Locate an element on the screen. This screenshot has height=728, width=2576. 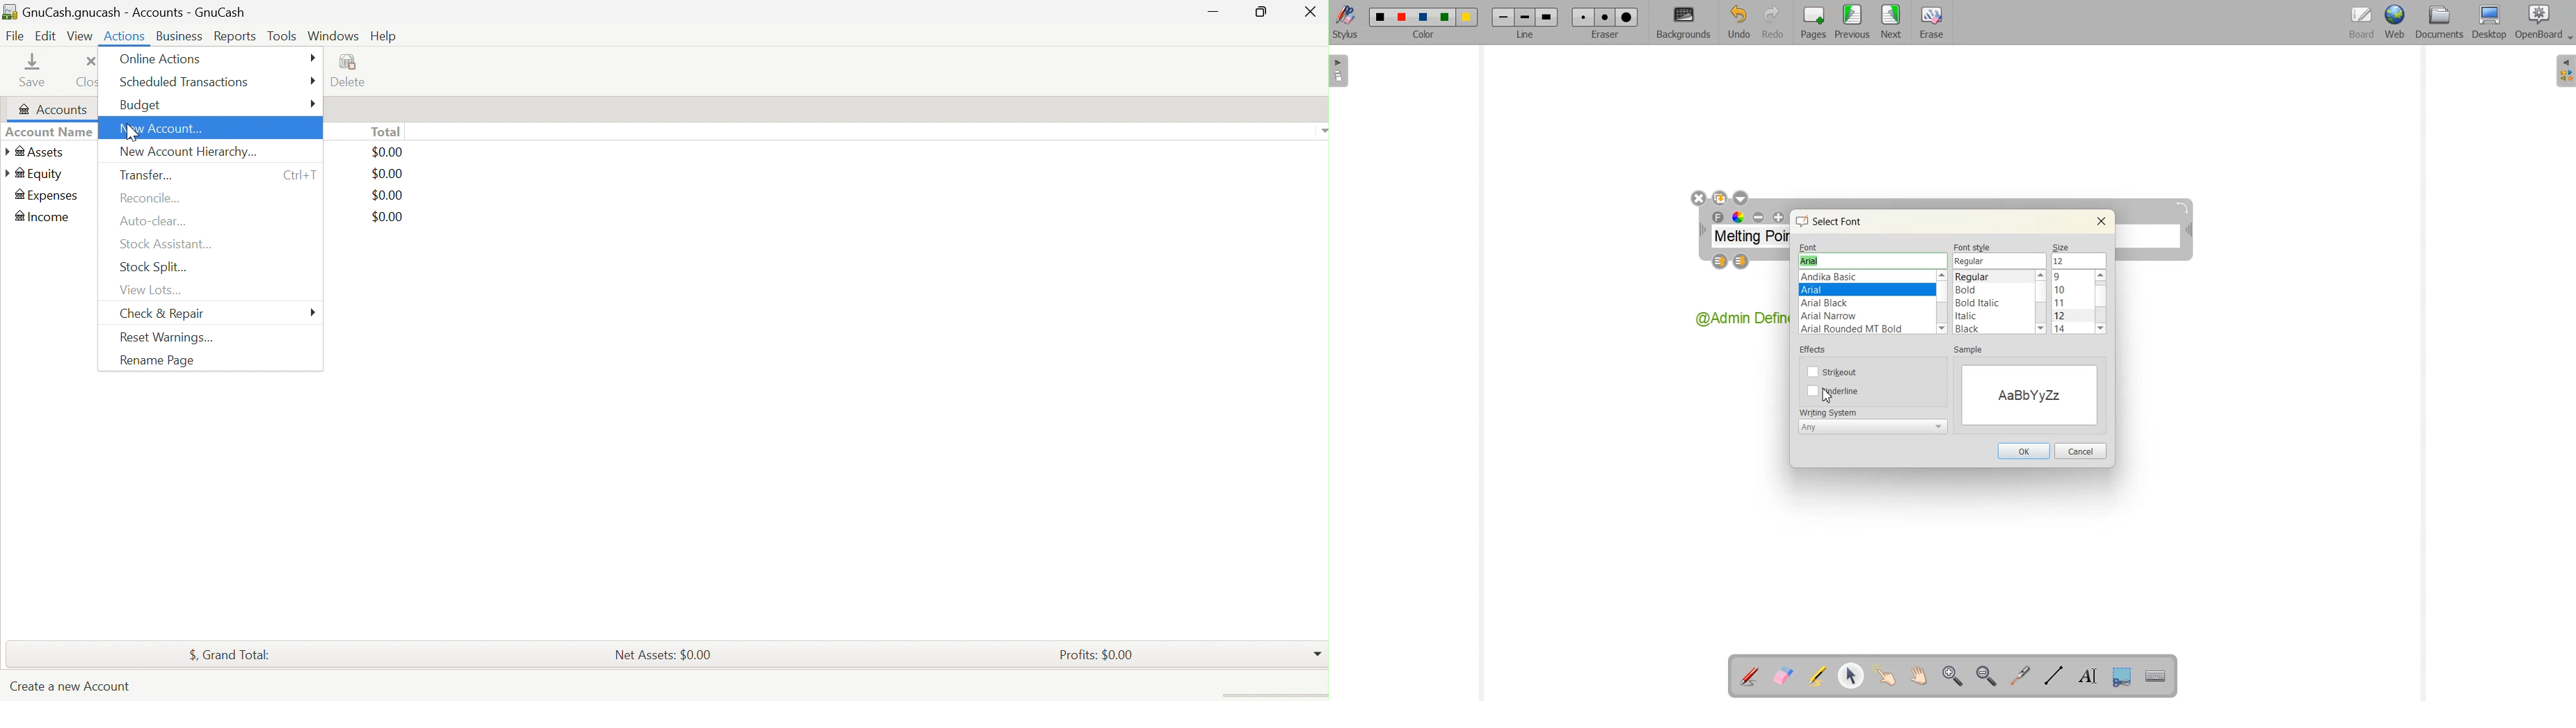
Scheduled Transactions is located at coordinates (187, 81).